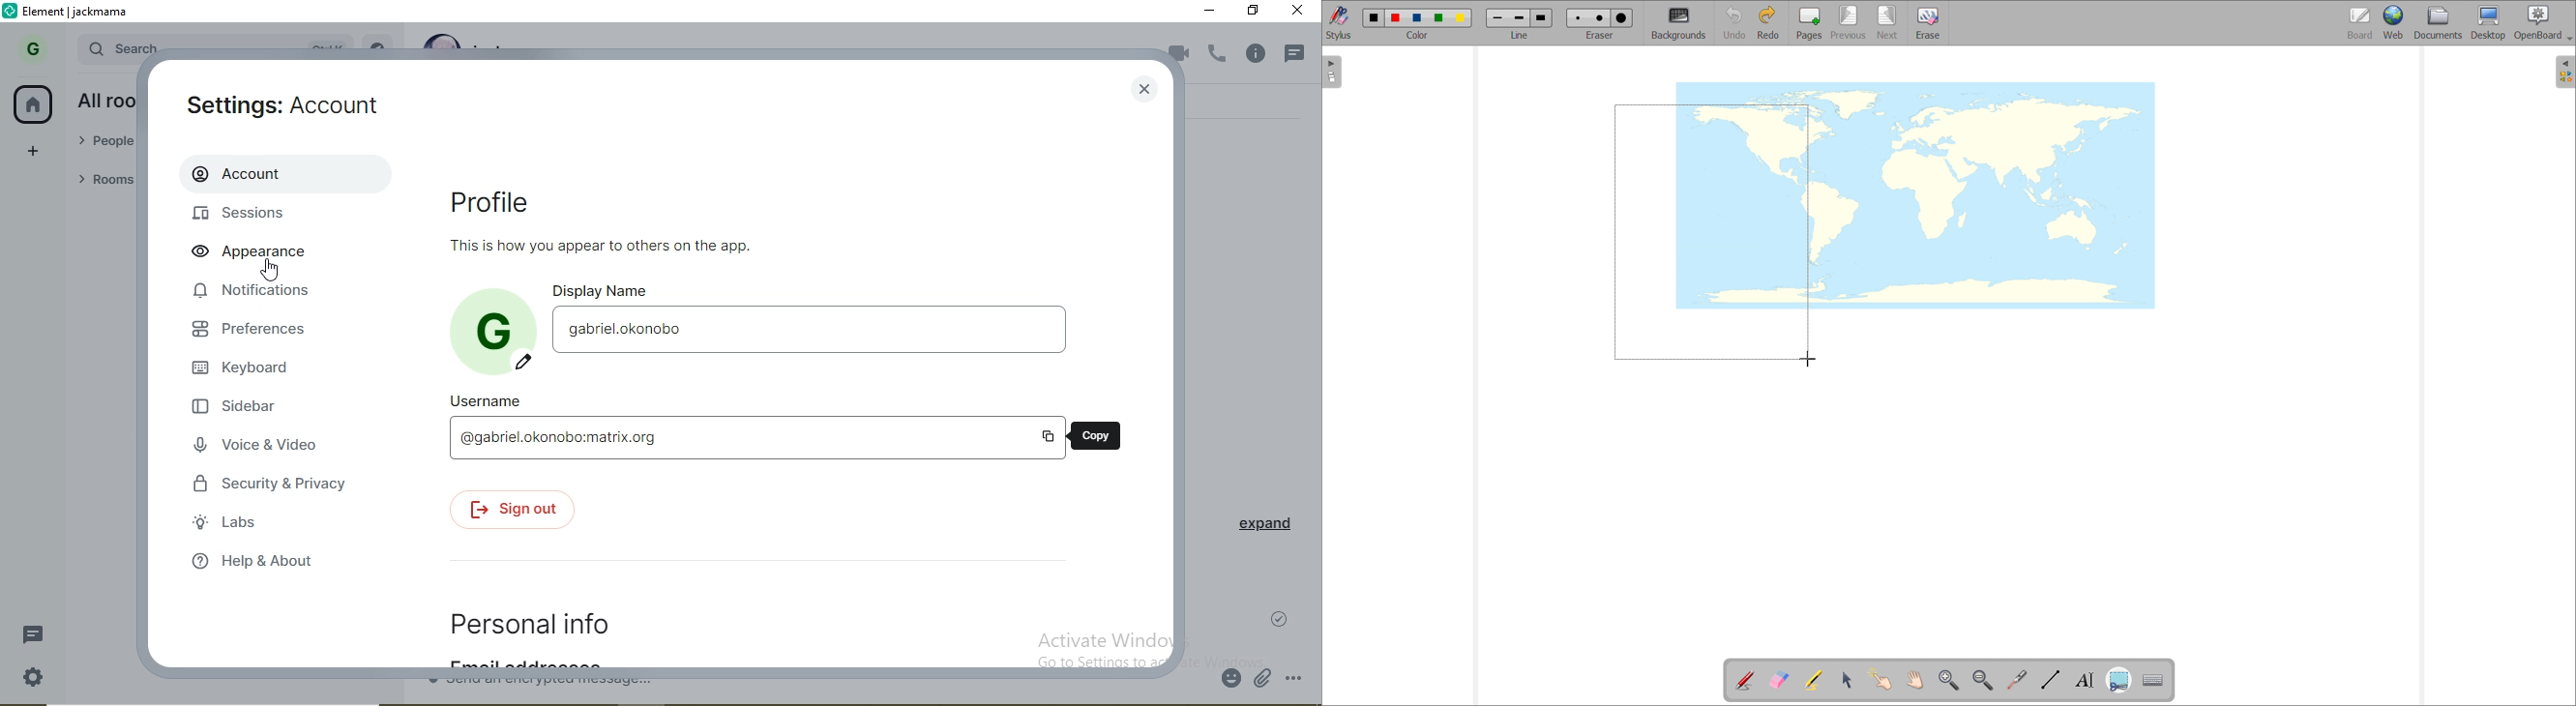  What do you see at coordinates (39, 634) in the screenshot?
I see `message` at bounding box center [39, 634].